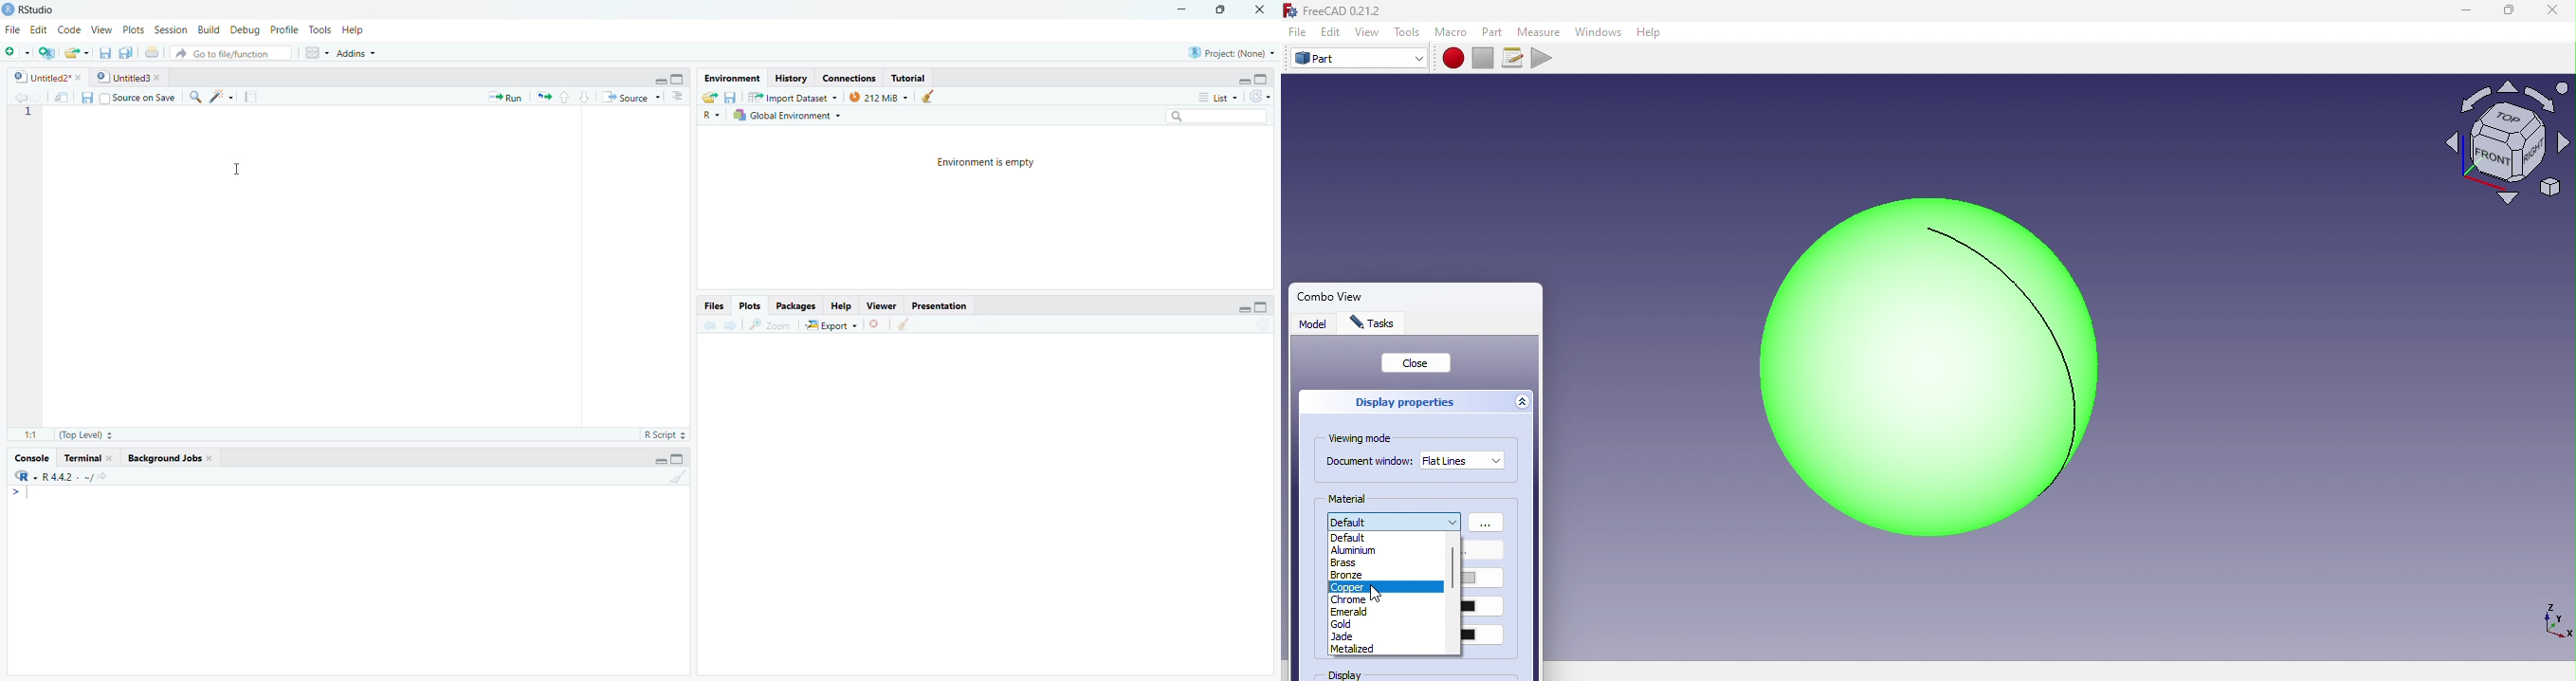 The height and width of the screenshot is (700, 2576). What do you see at coordinates (1221, 10) in the screenshot?
I see `maximize` at bounding box center [1221, 10].